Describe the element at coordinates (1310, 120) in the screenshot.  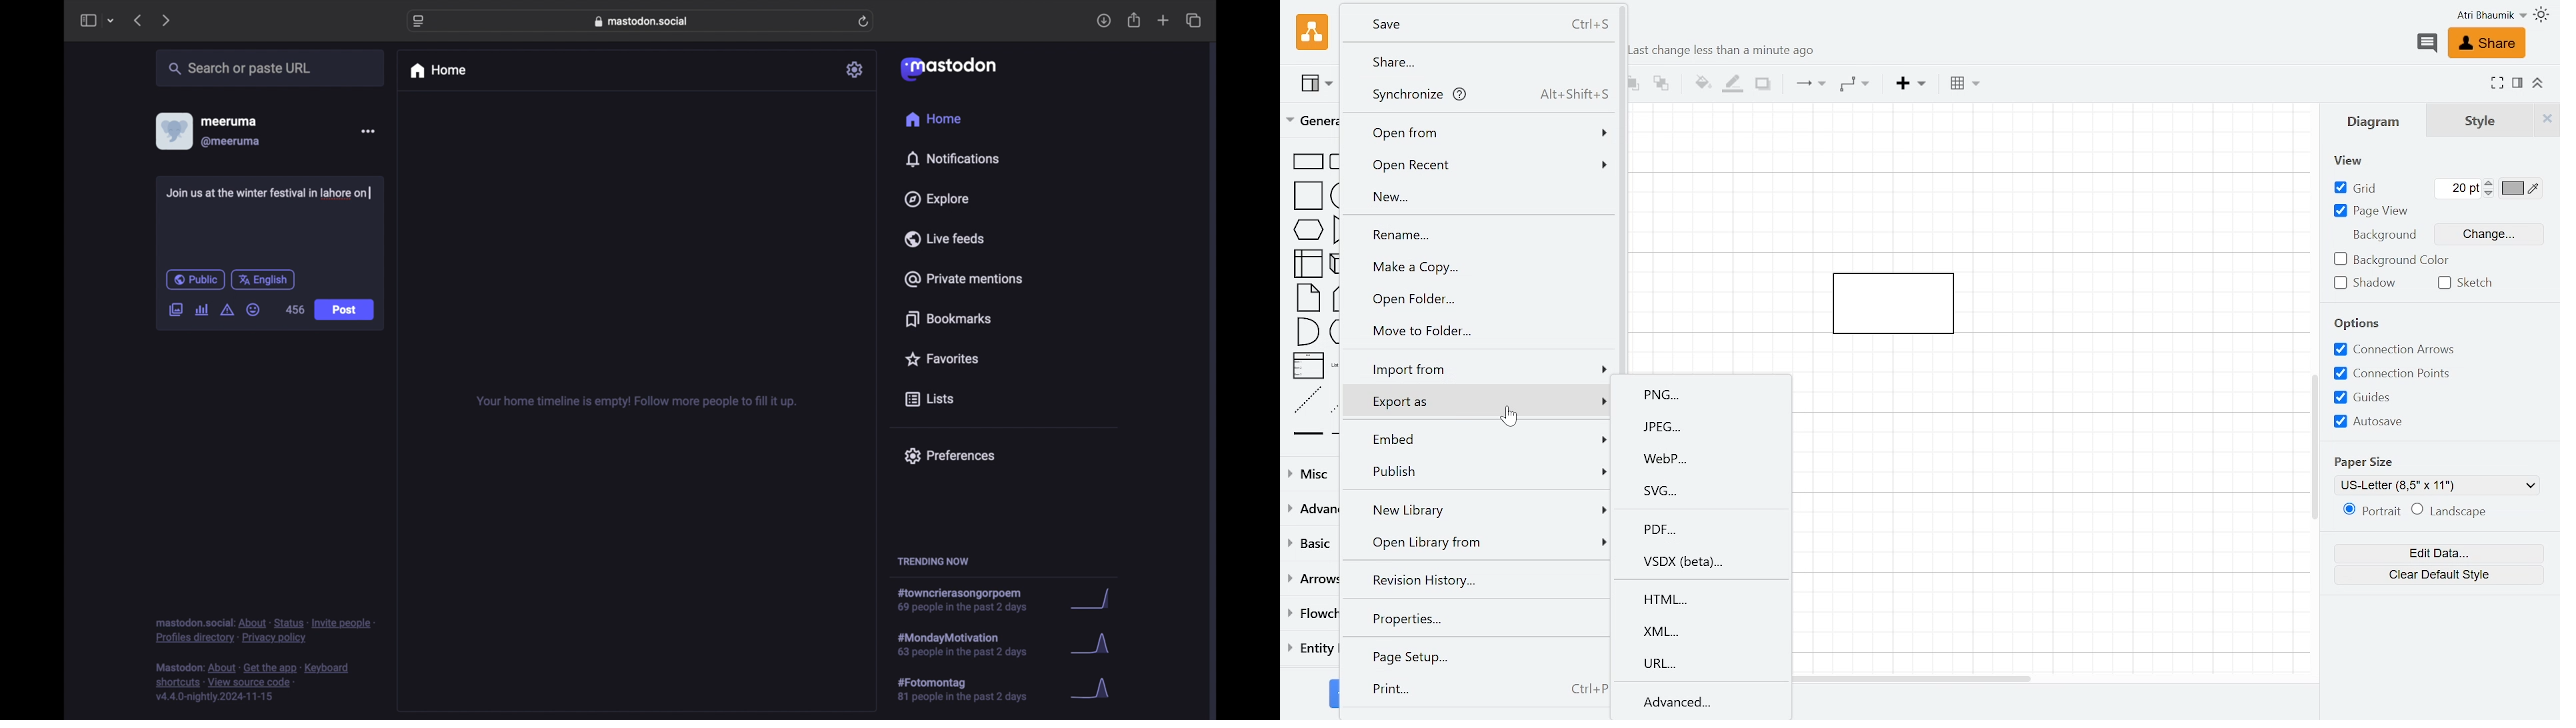
I see `General` at that location.